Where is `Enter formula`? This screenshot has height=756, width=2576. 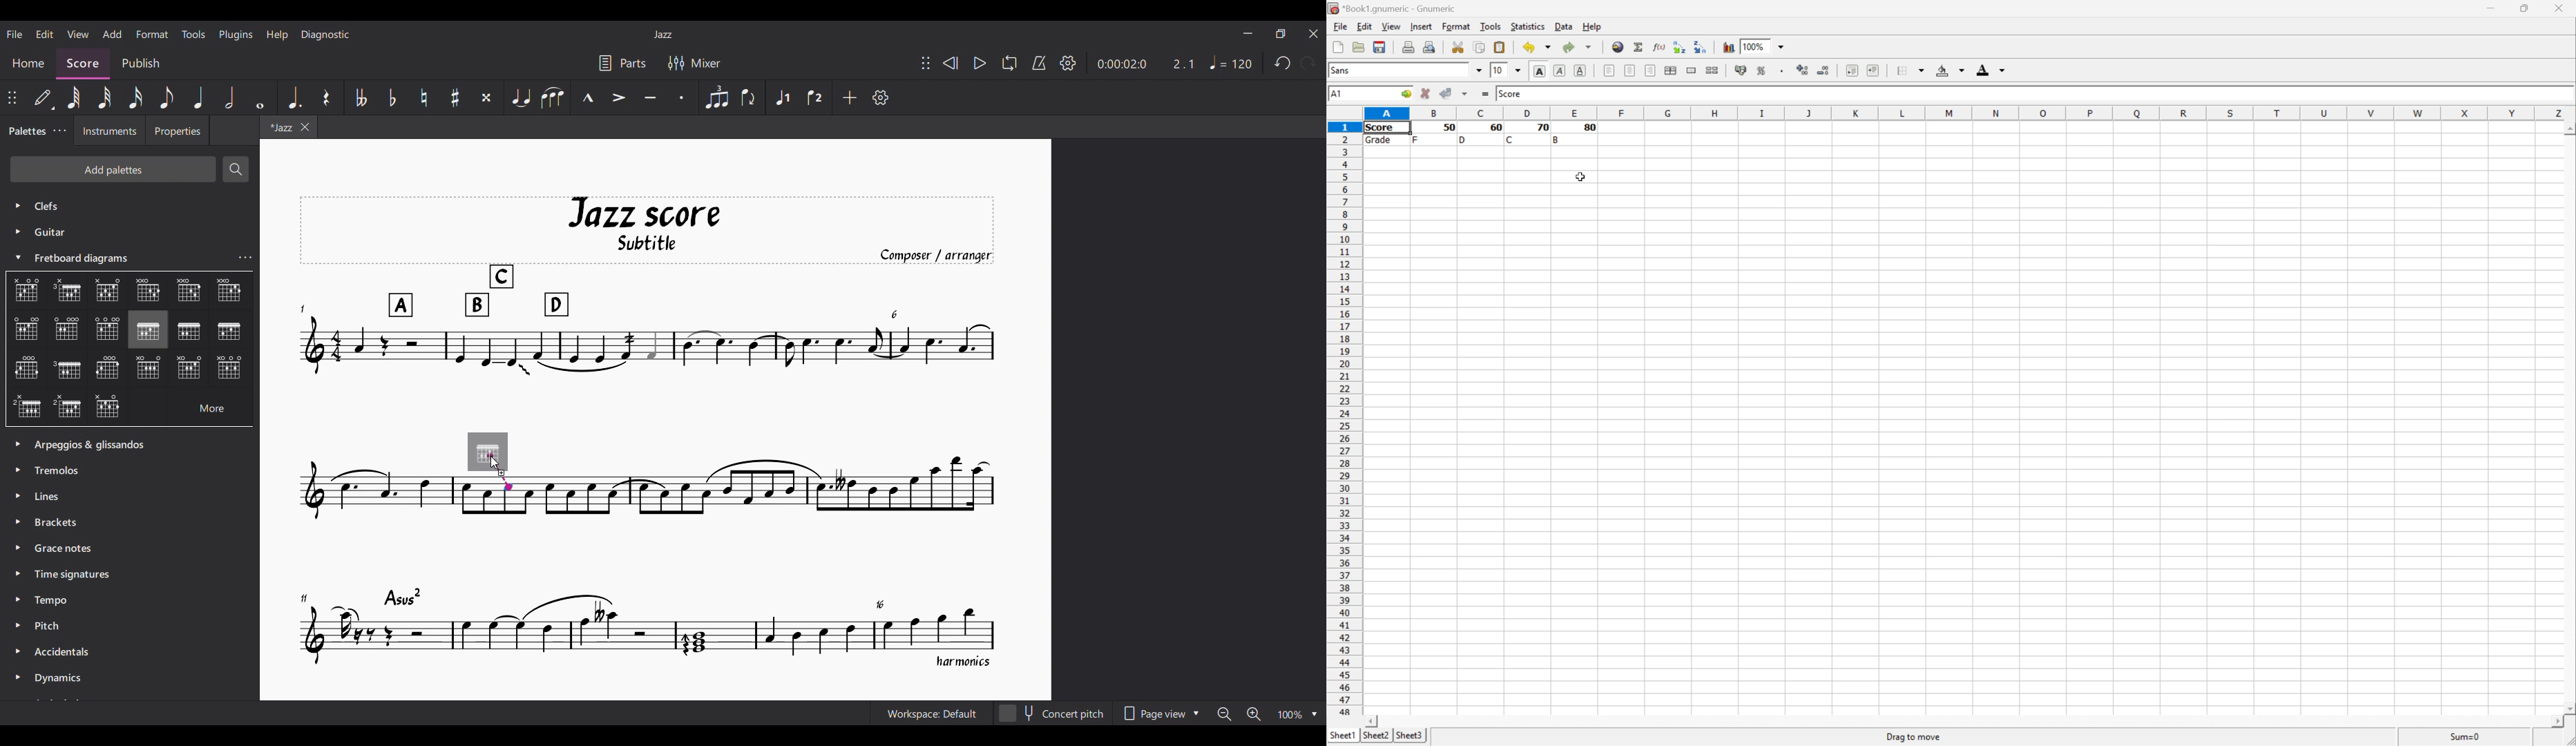
Enter formula is located at coordinates (1486, 95).